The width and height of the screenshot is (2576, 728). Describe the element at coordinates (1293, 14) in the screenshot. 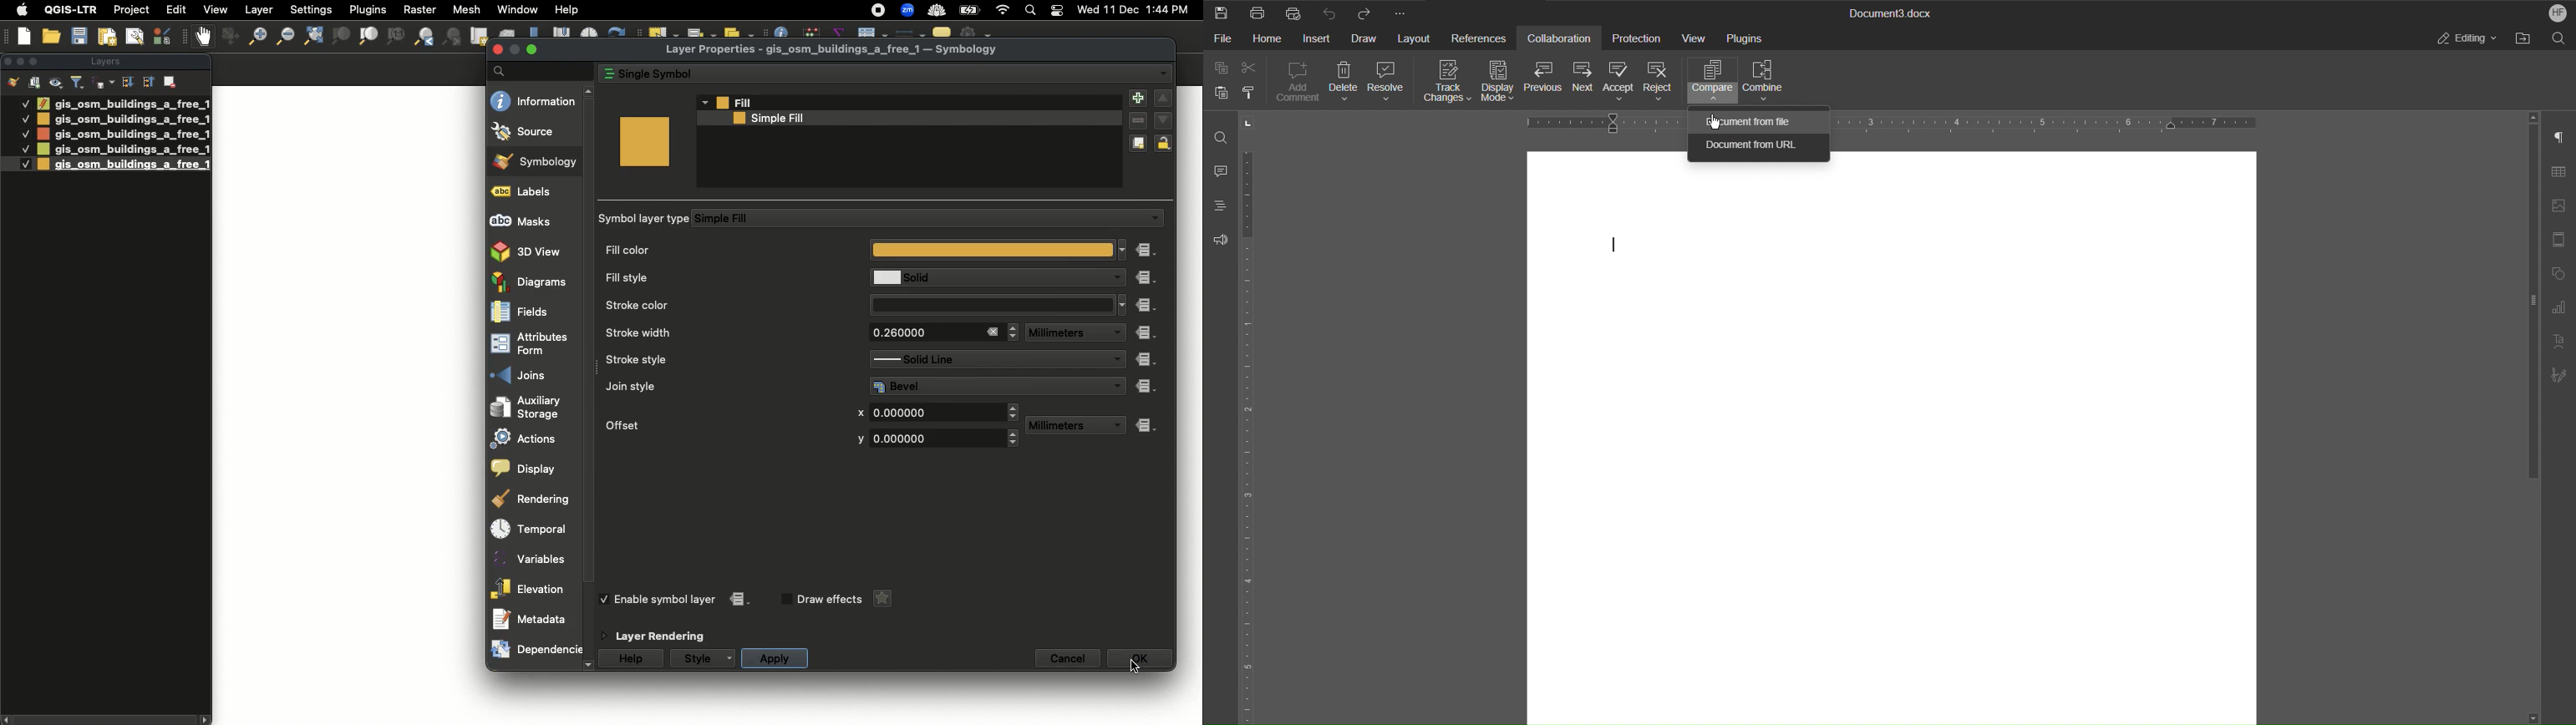

I see `Quick Print` at that location.